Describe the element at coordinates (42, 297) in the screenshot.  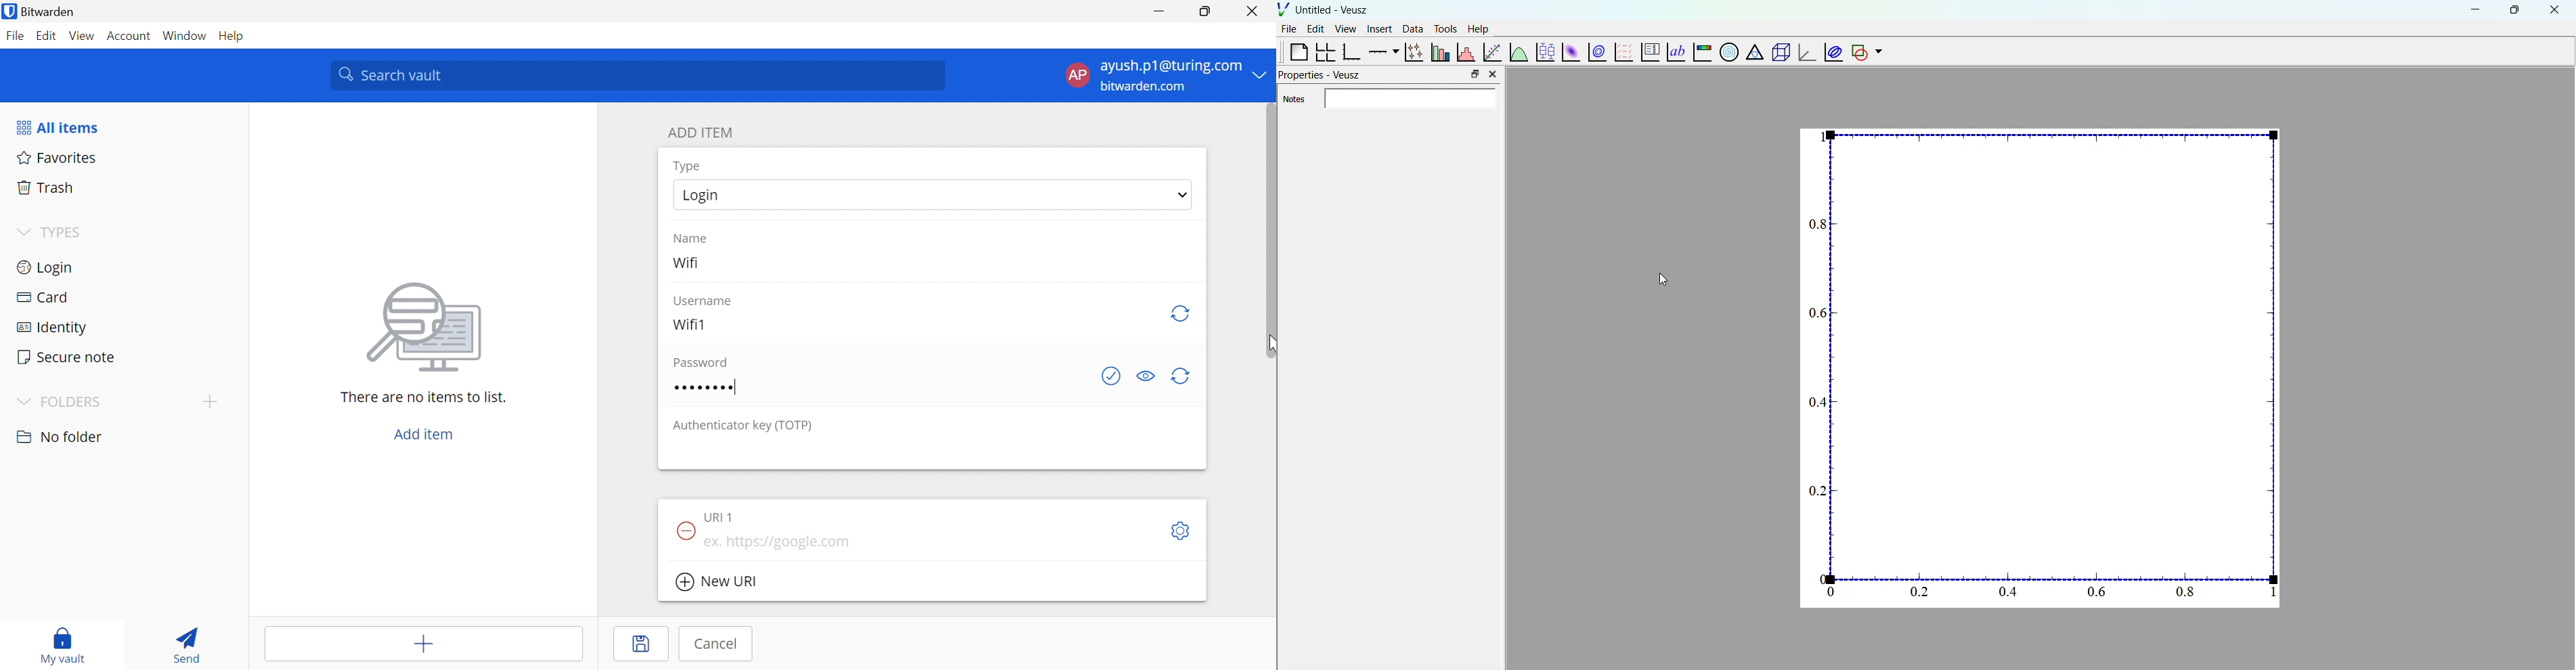
I see `Card` at that location.